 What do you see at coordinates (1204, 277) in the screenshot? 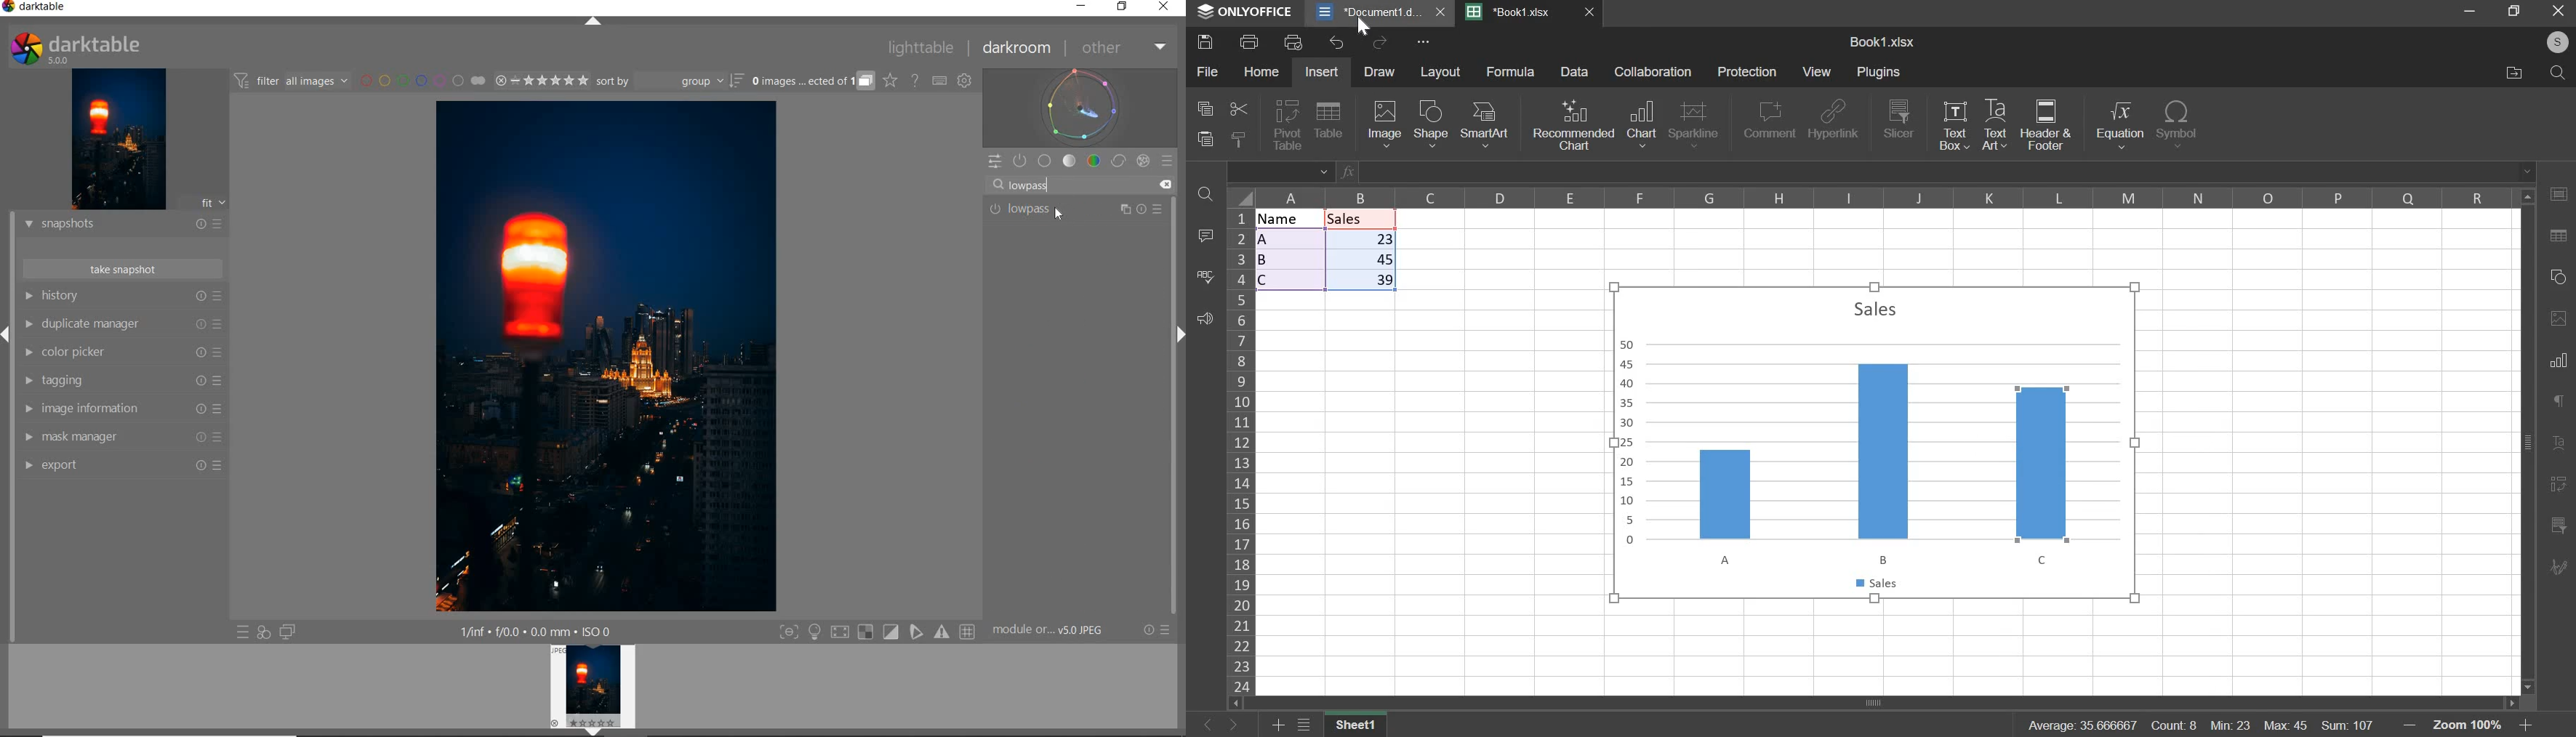
I see `spelling` at bounding box center [1204, 277].